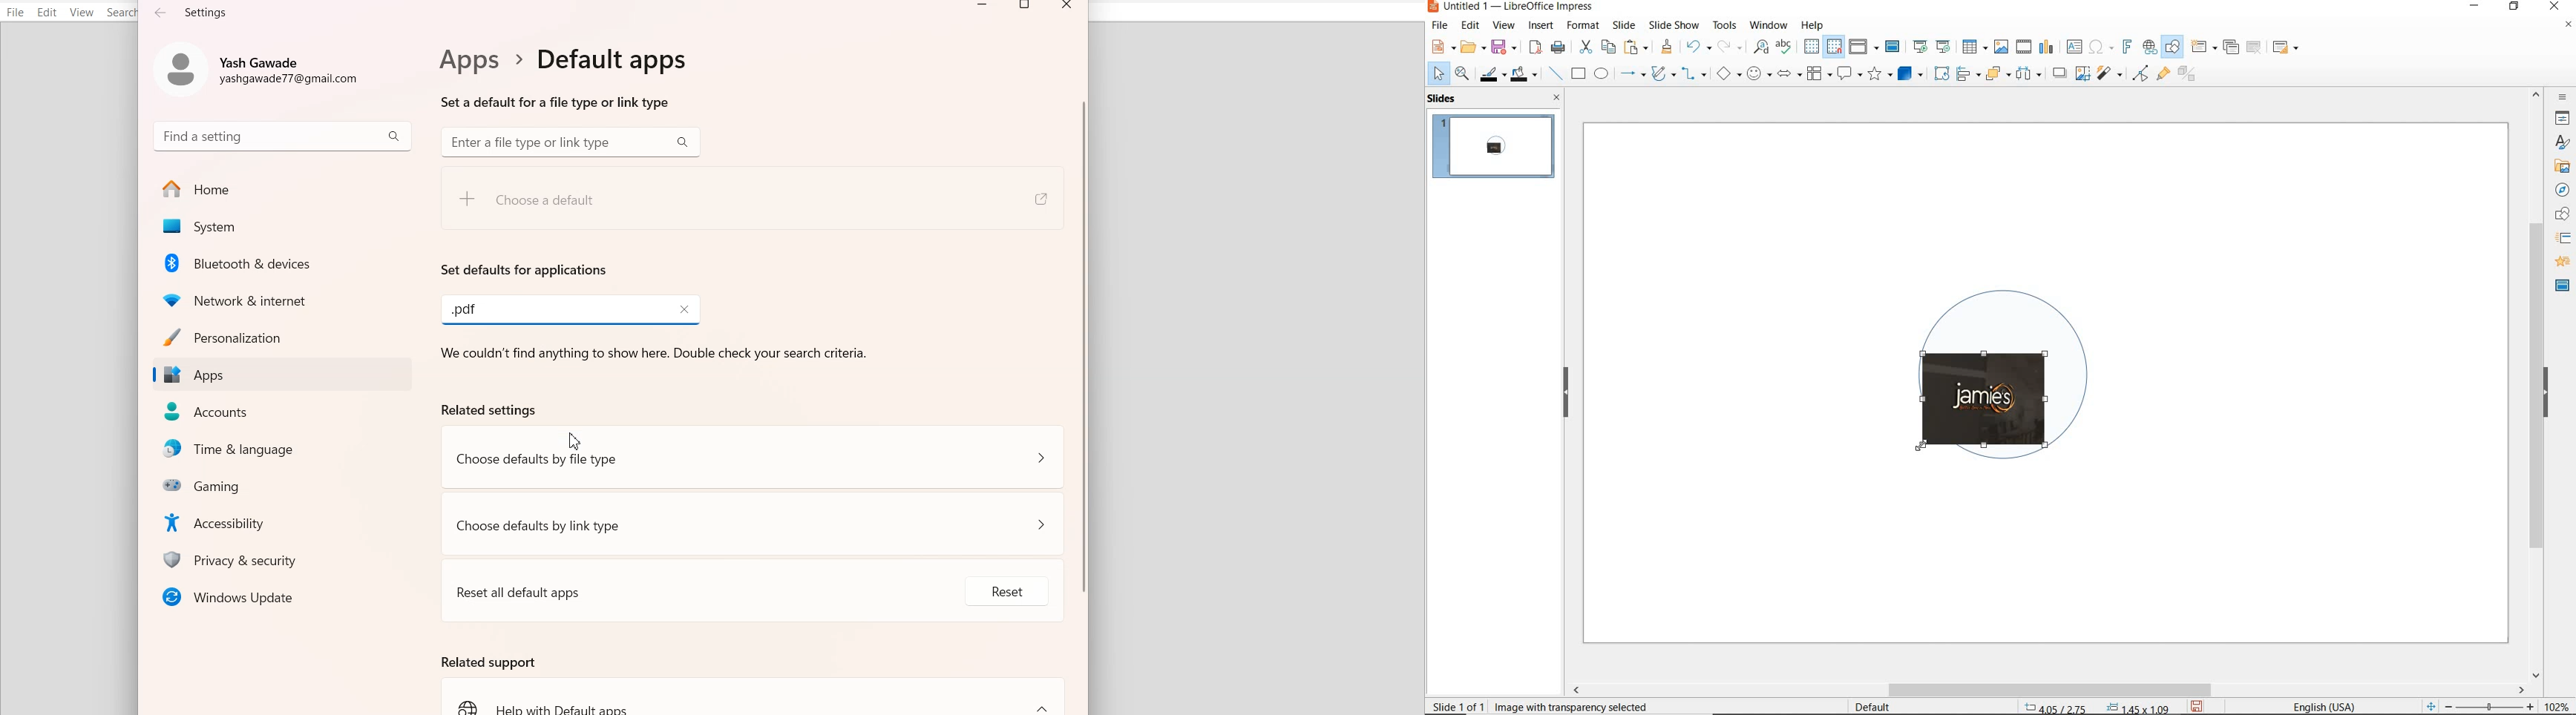  Describe the element at coordinates (1601, 75) in the screenshot. I see `ellipse` at that location.